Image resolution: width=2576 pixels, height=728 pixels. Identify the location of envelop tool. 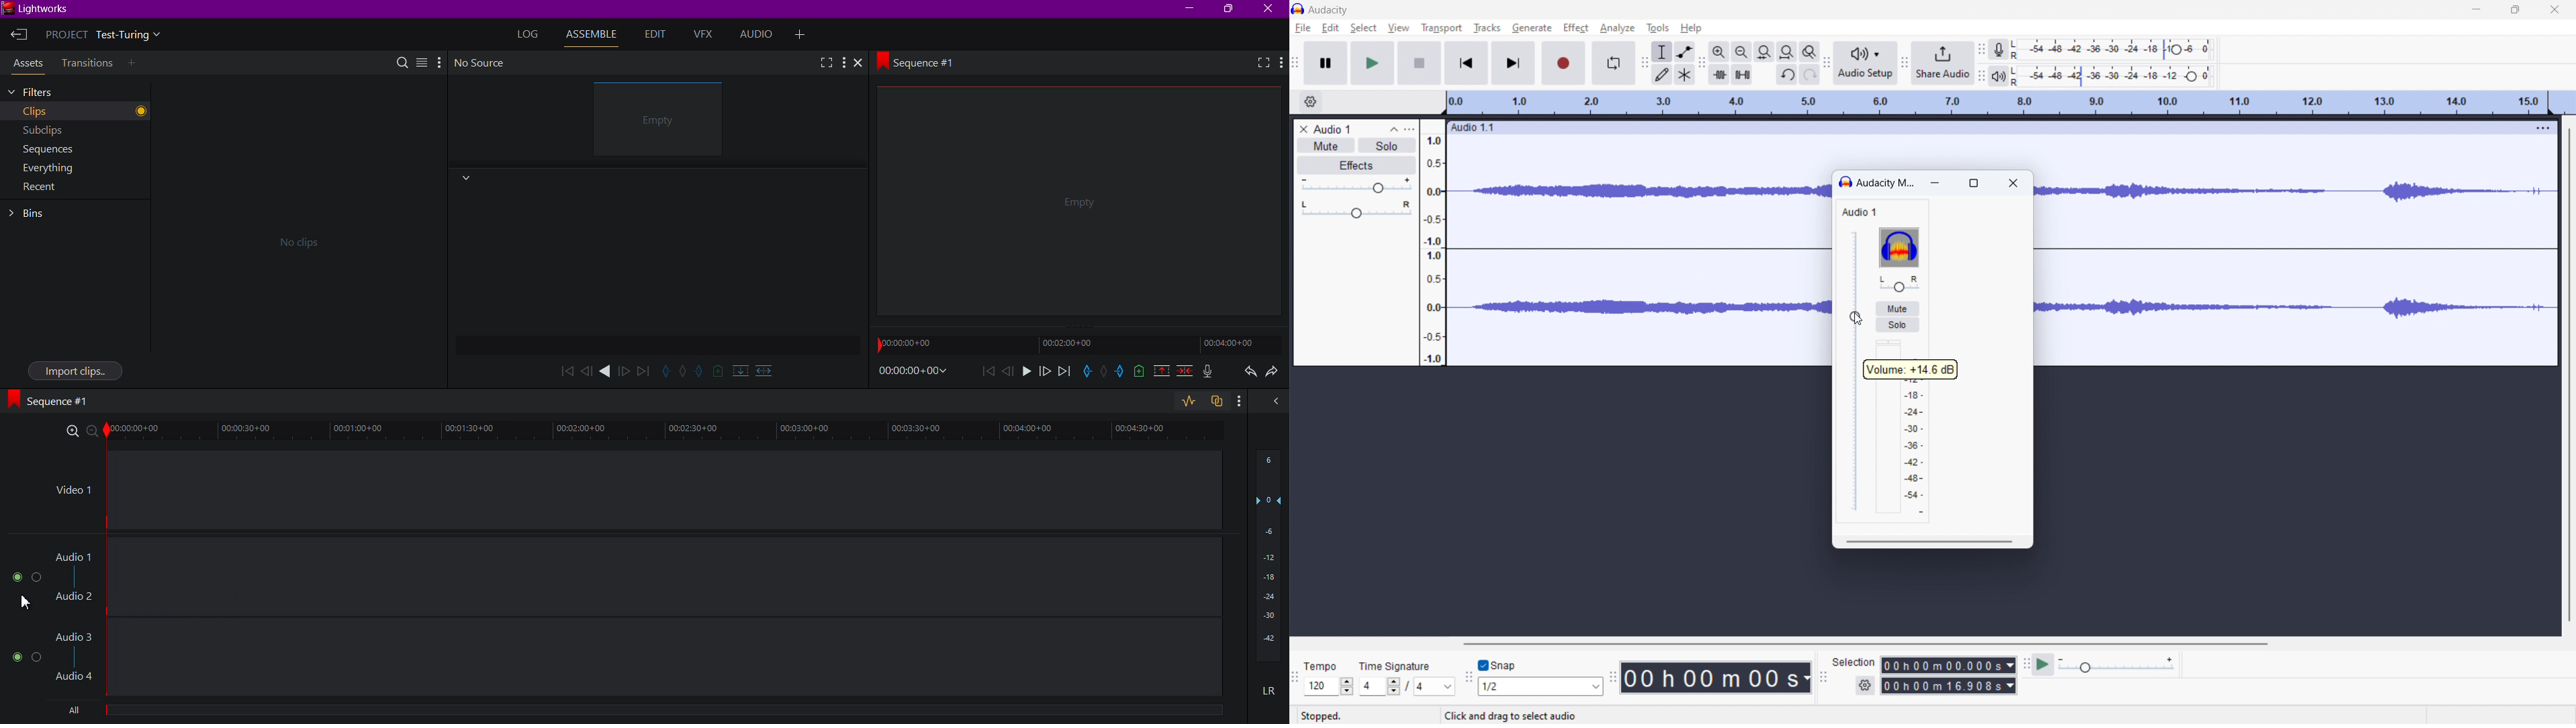
(1684, 52).